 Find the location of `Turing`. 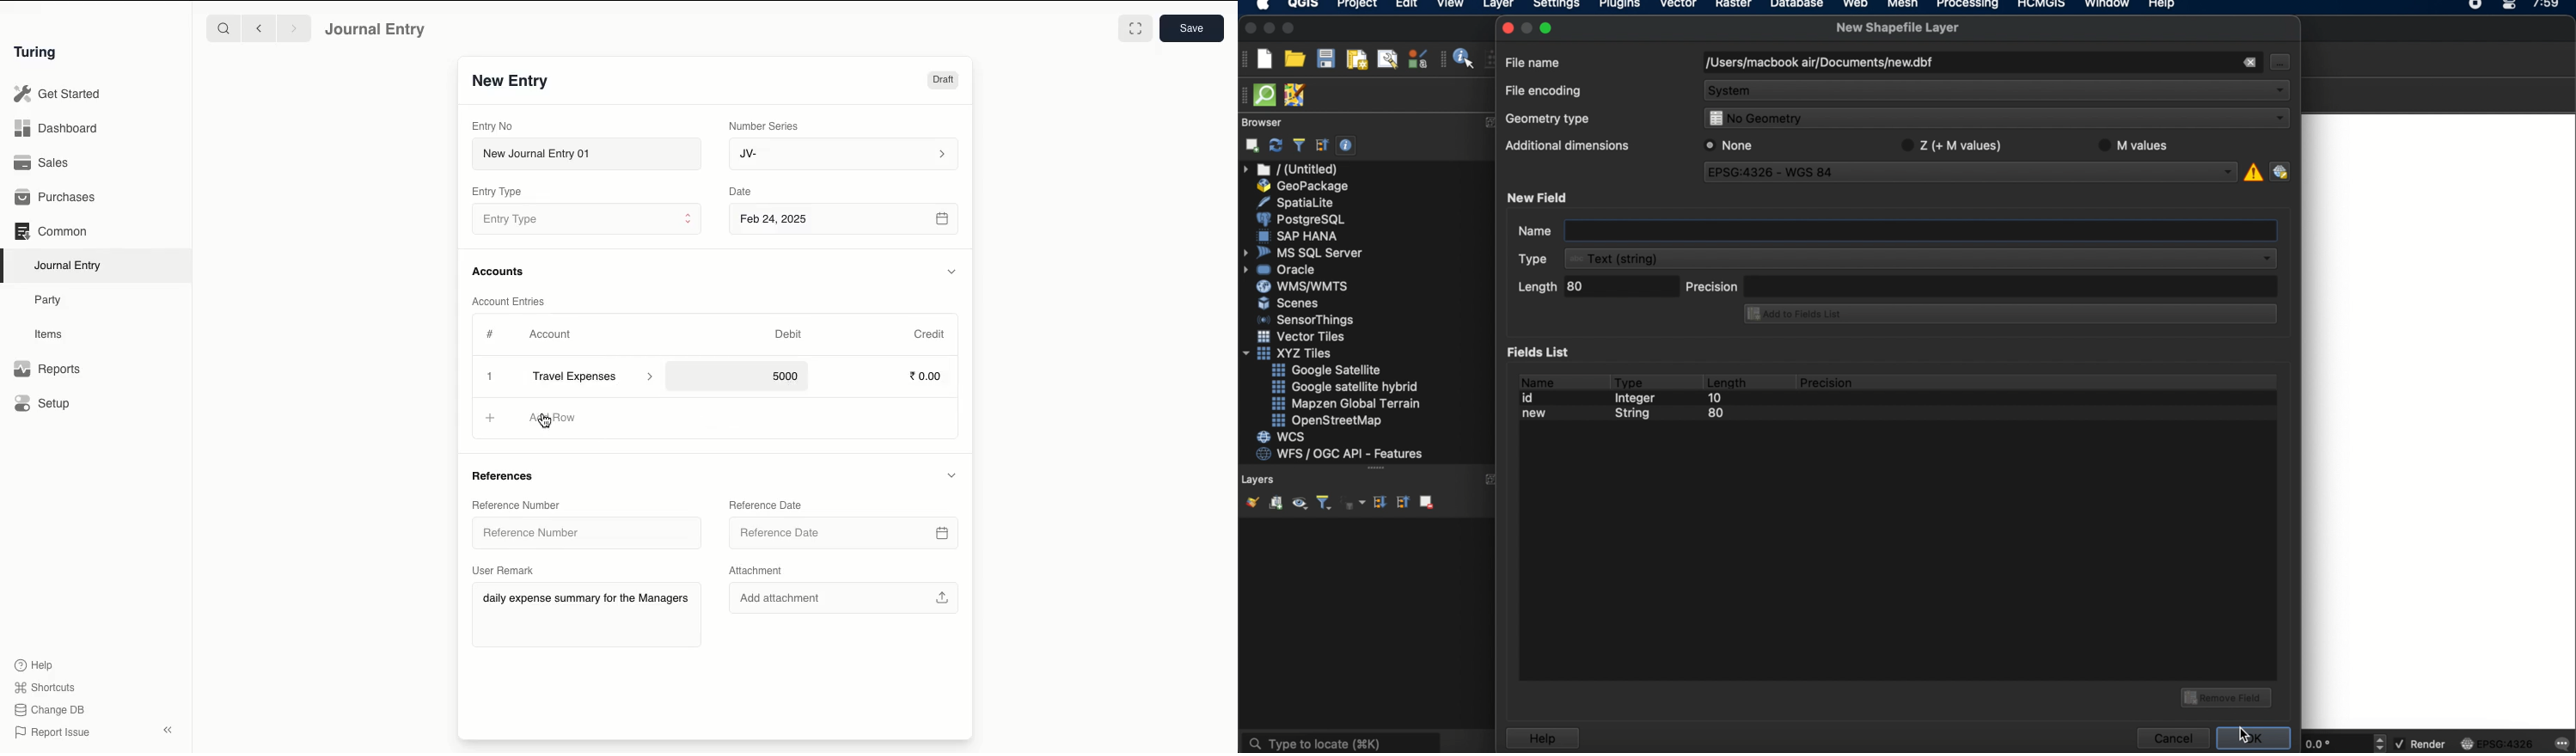

Turing is located at coordinates (39, 53).